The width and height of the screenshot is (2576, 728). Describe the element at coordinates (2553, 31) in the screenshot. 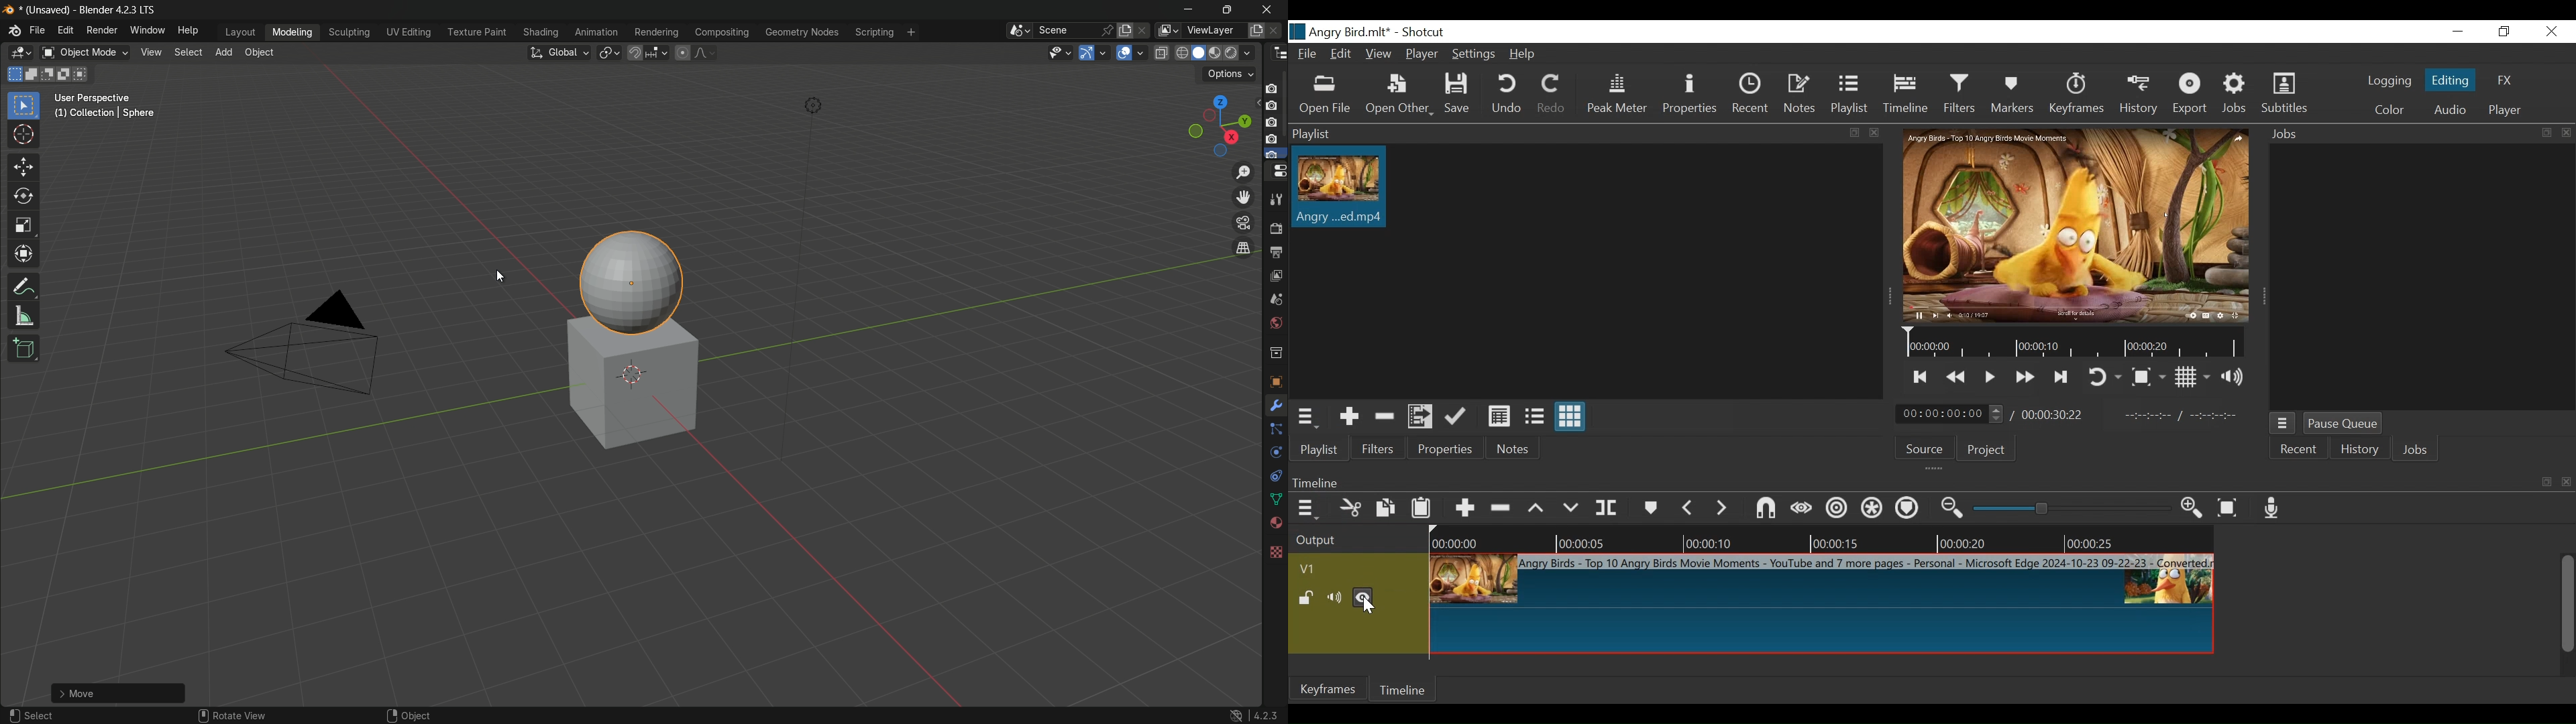

I see `close` at that location.